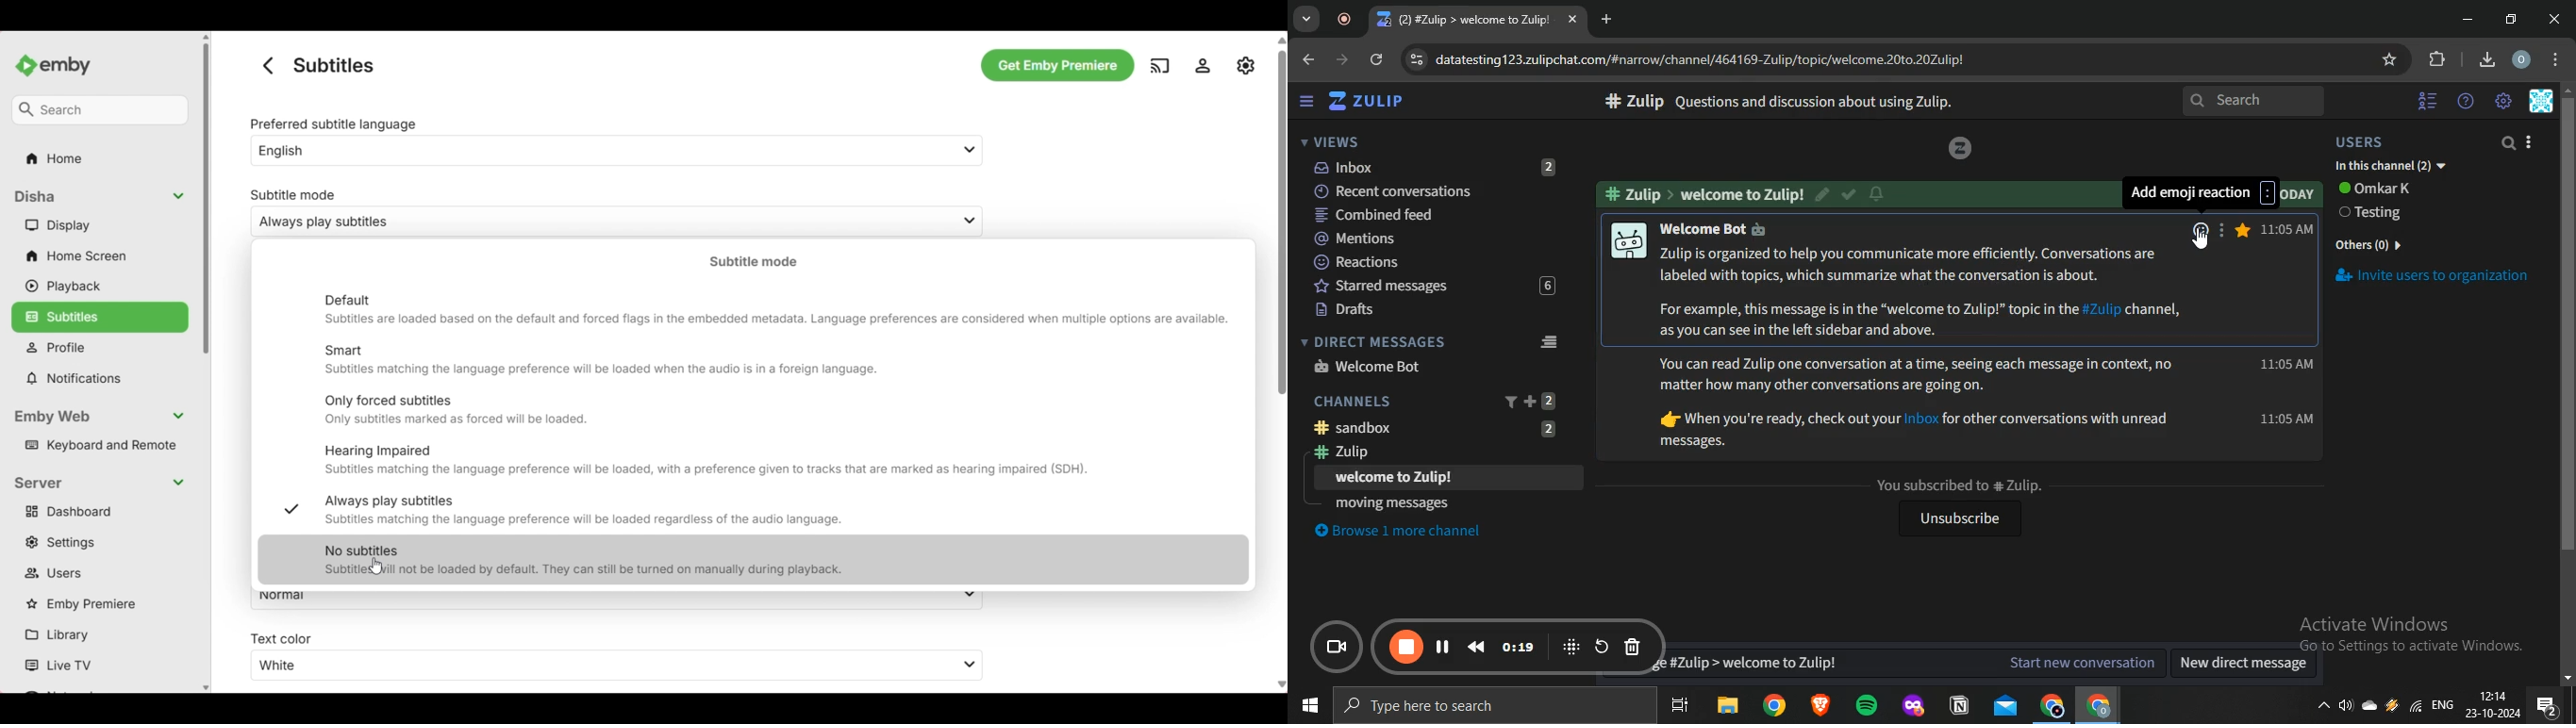  I want to click on tab, so click(1467, 20).